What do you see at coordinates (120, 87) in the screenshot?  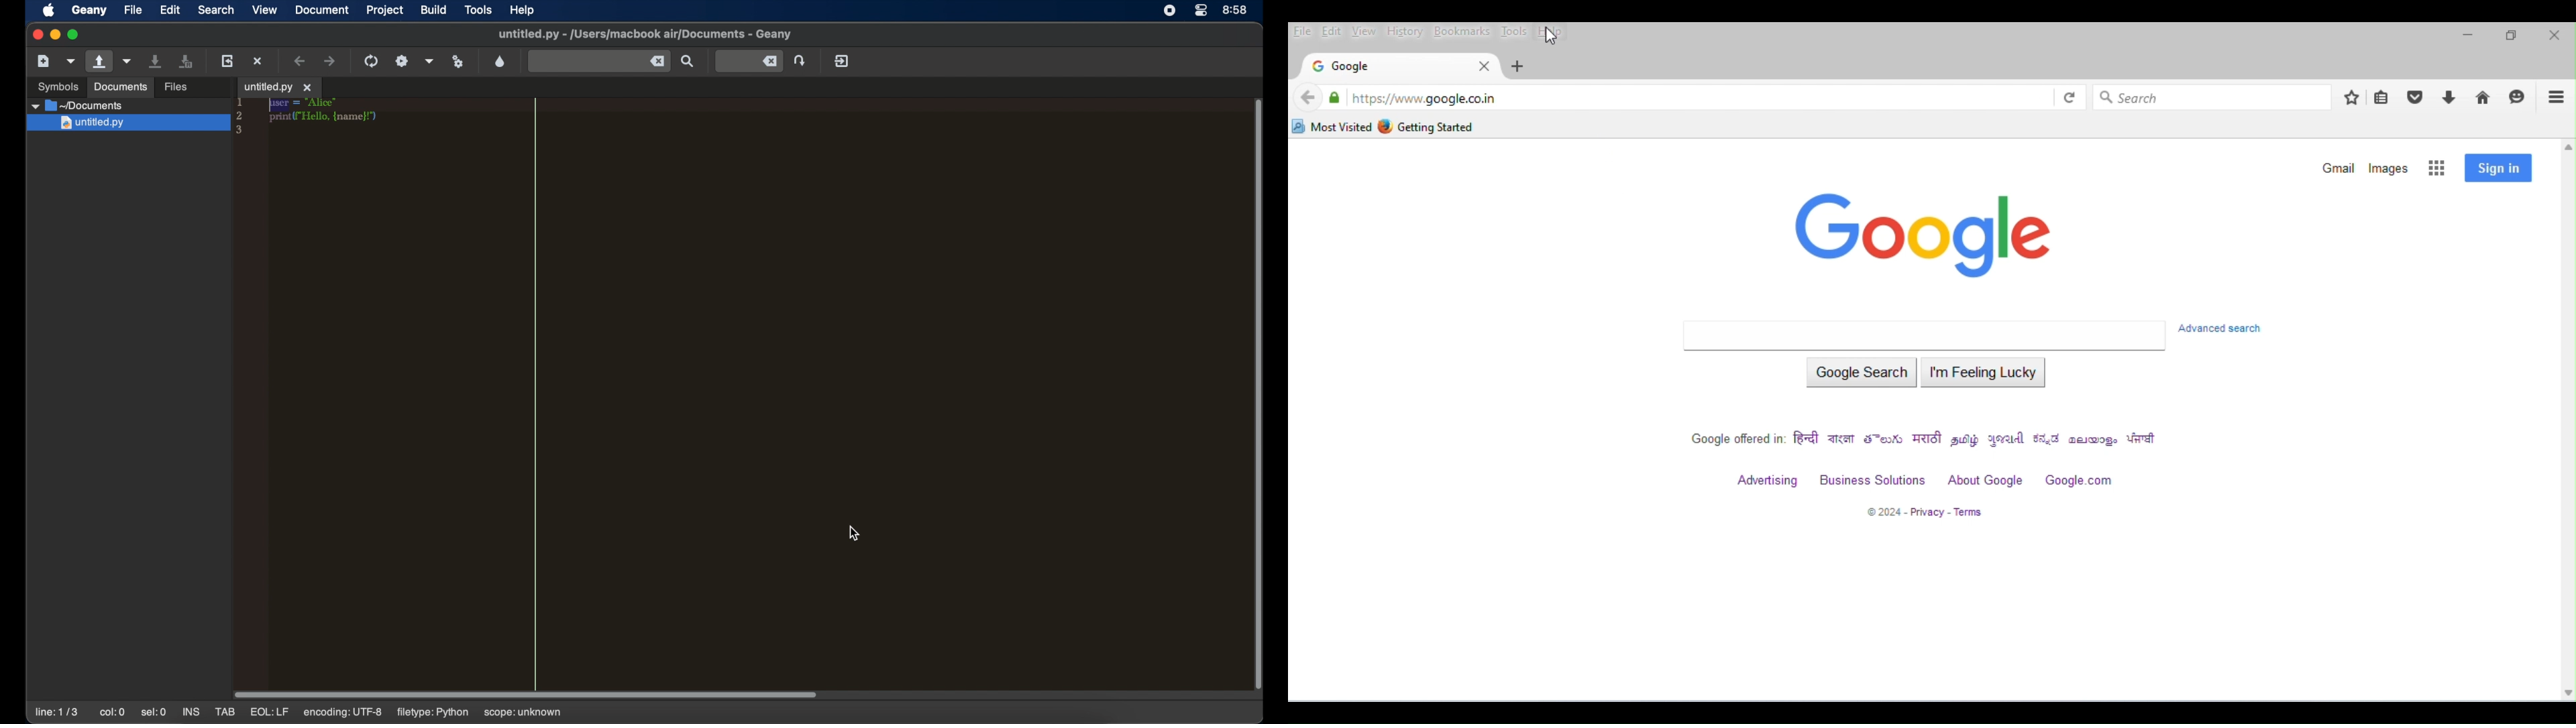 I see `documents` at bounding box center [120, 87].